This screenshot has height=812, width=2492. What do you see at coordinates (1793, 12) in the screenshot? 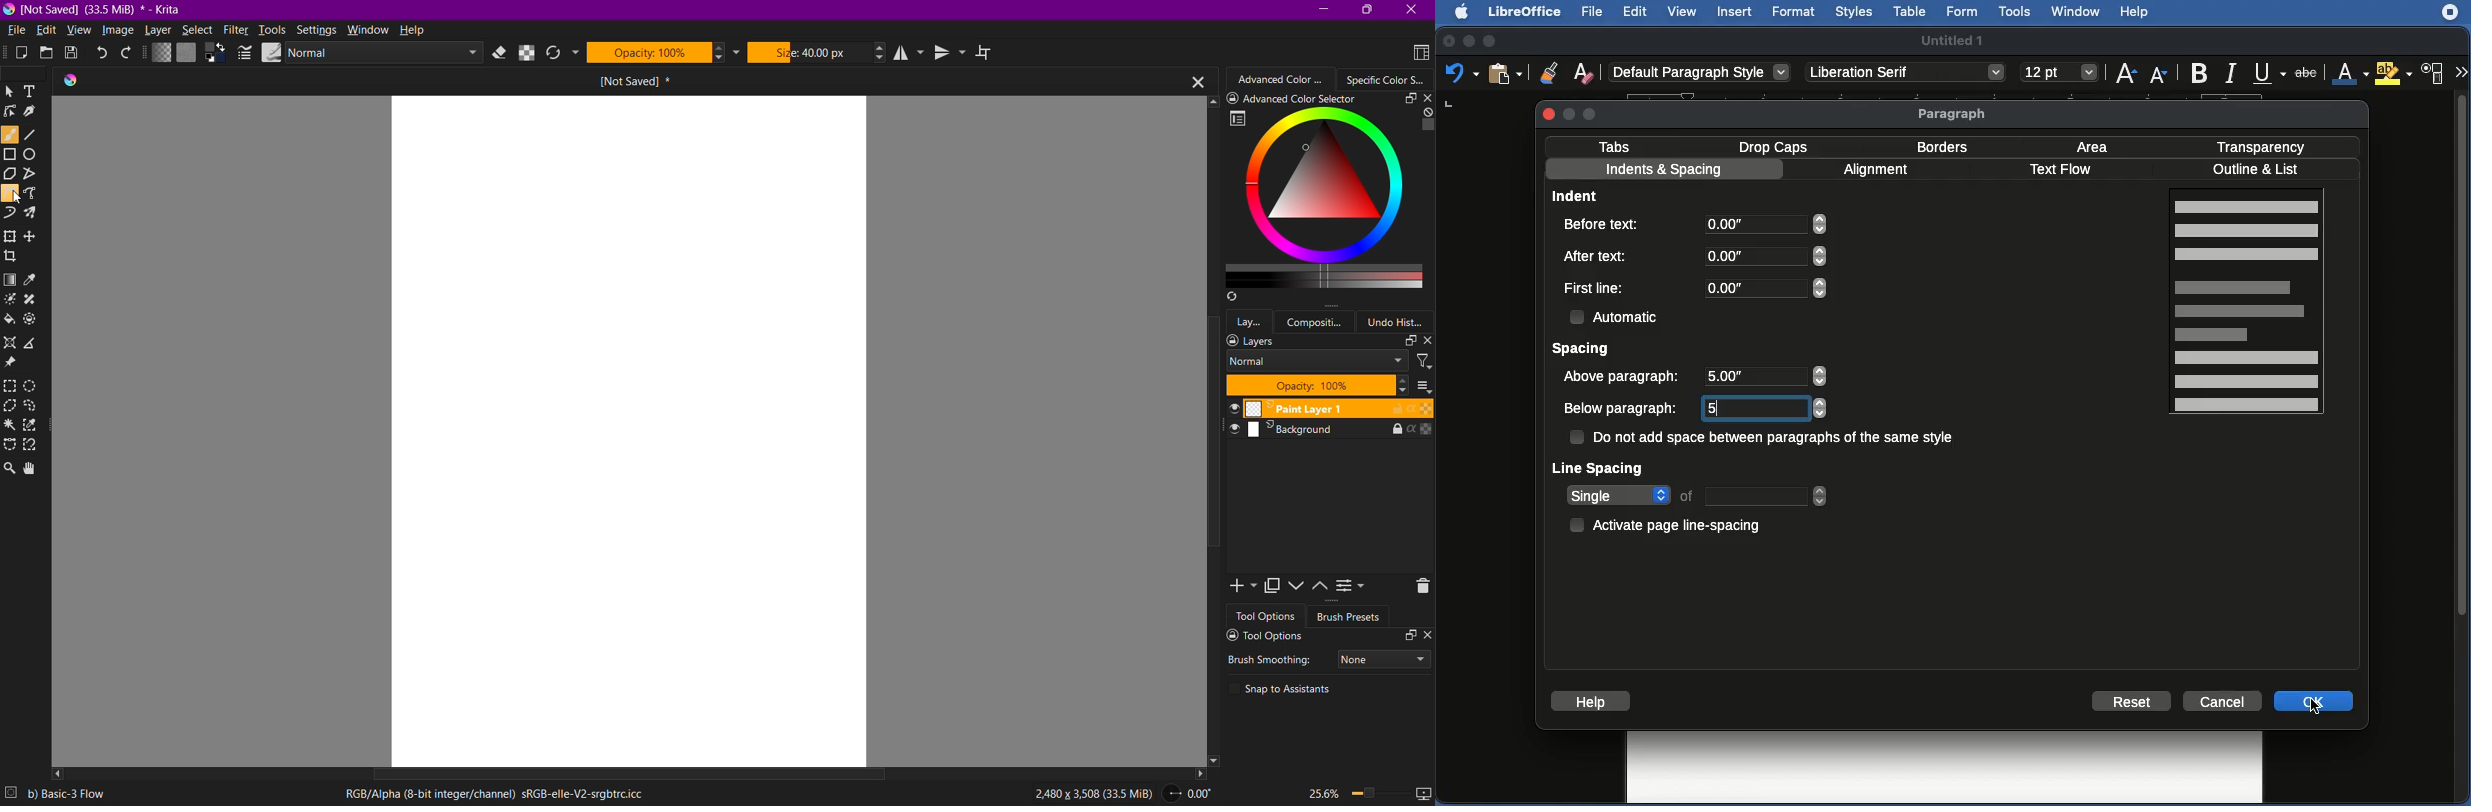
I see `Format ` at bounding box center [1793, 12].